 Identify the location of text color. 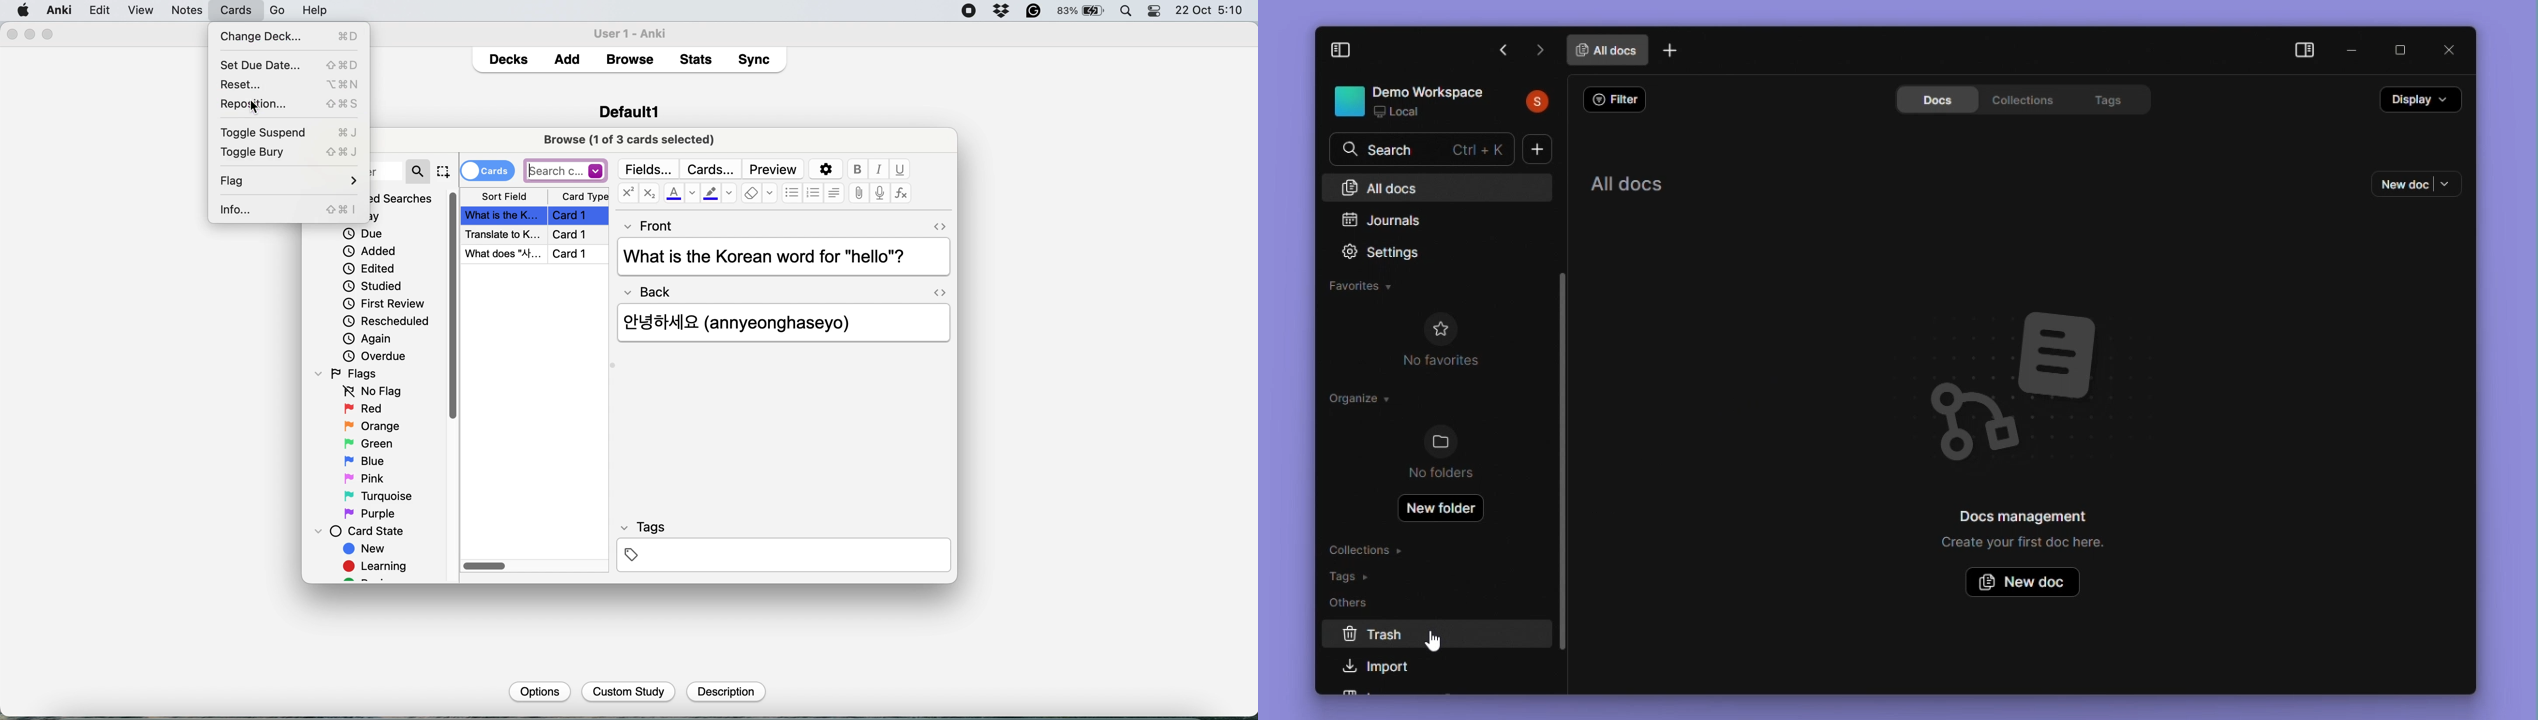
(681, 193).